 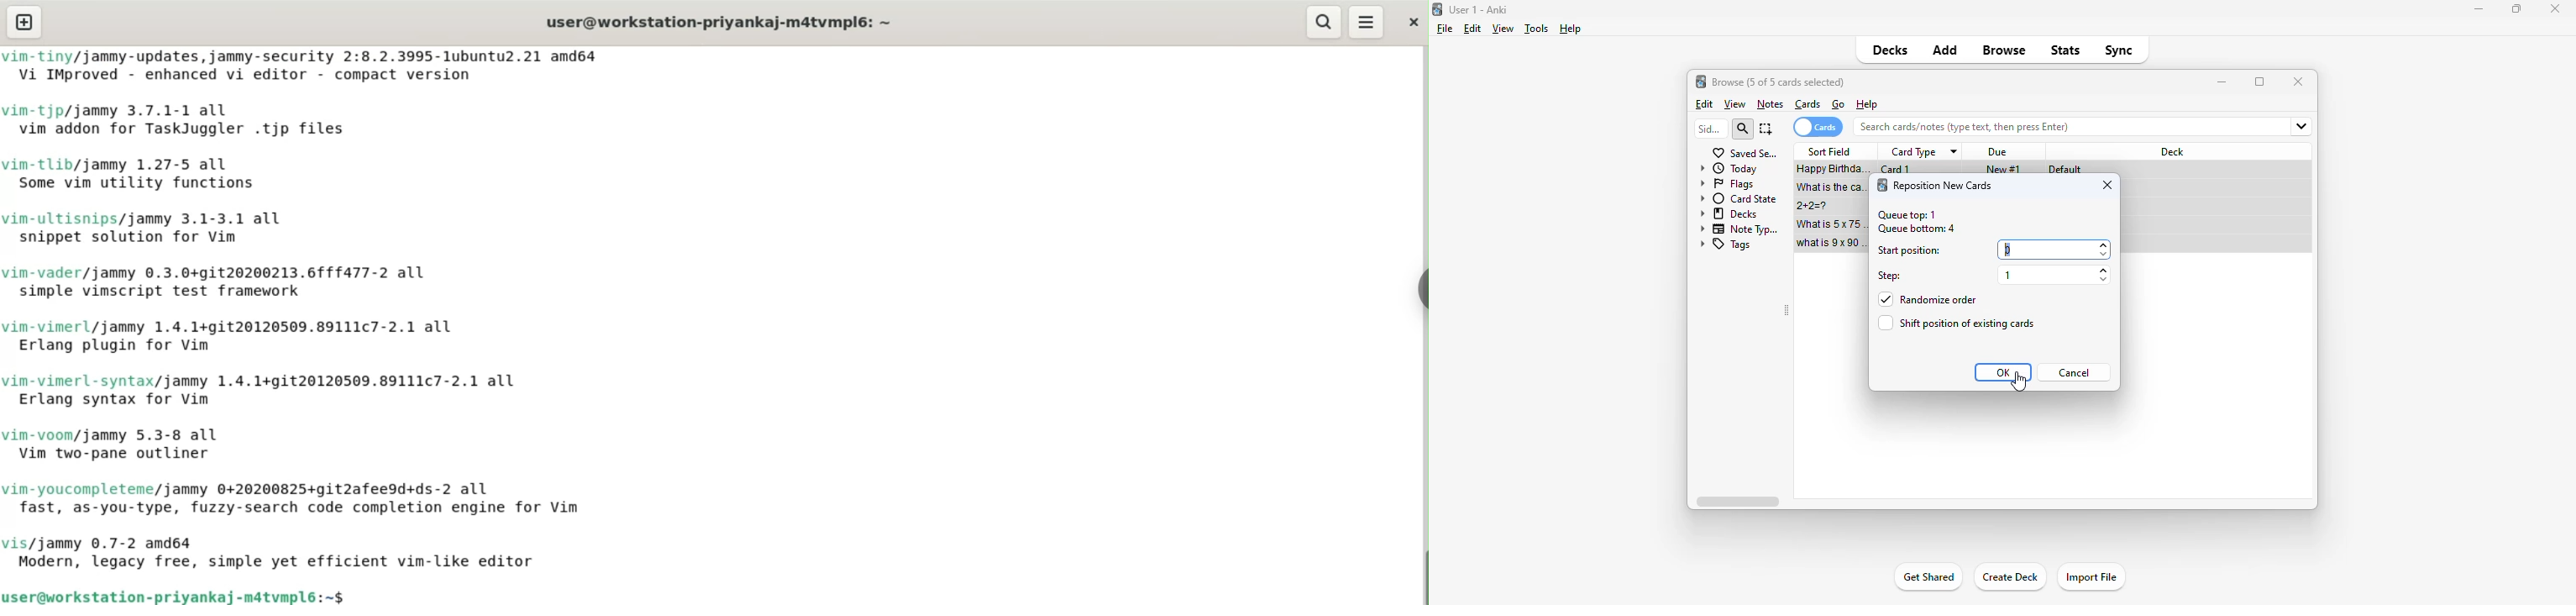 I want to click on tags, so click(x=1726, y=245).